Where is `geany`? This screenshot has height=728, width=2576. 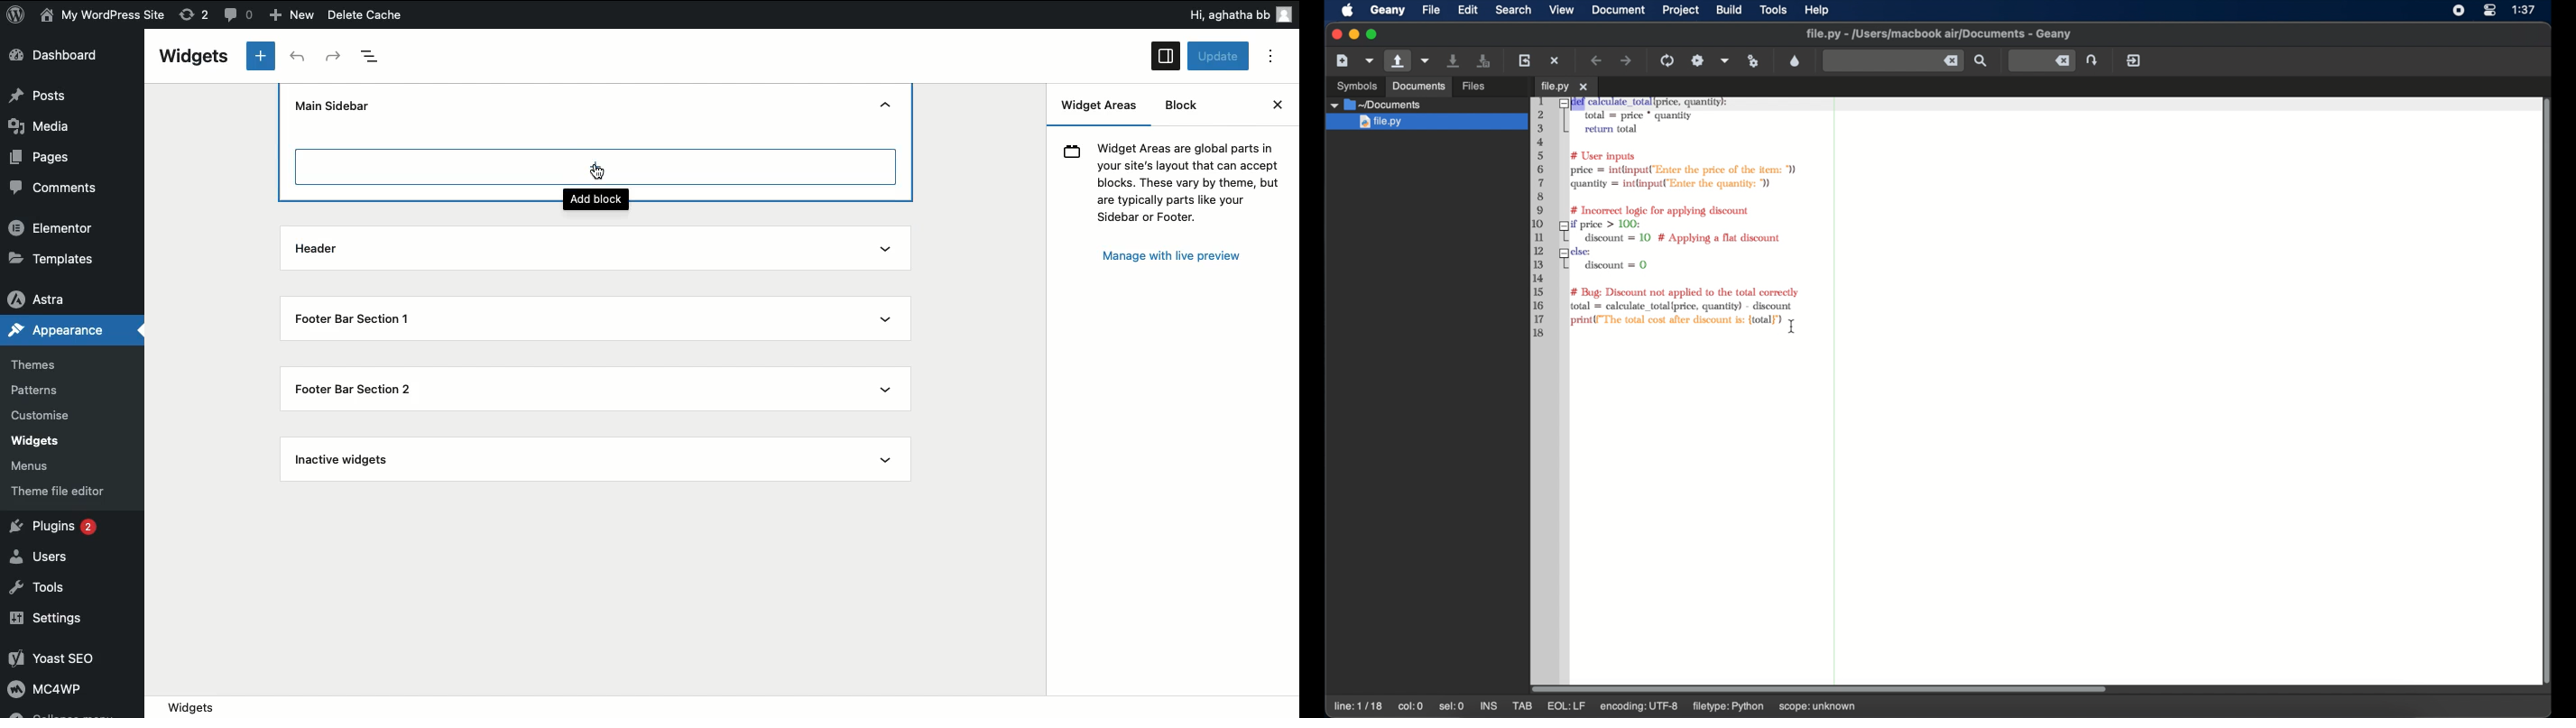 geany is located at coordinates (1387, 10).